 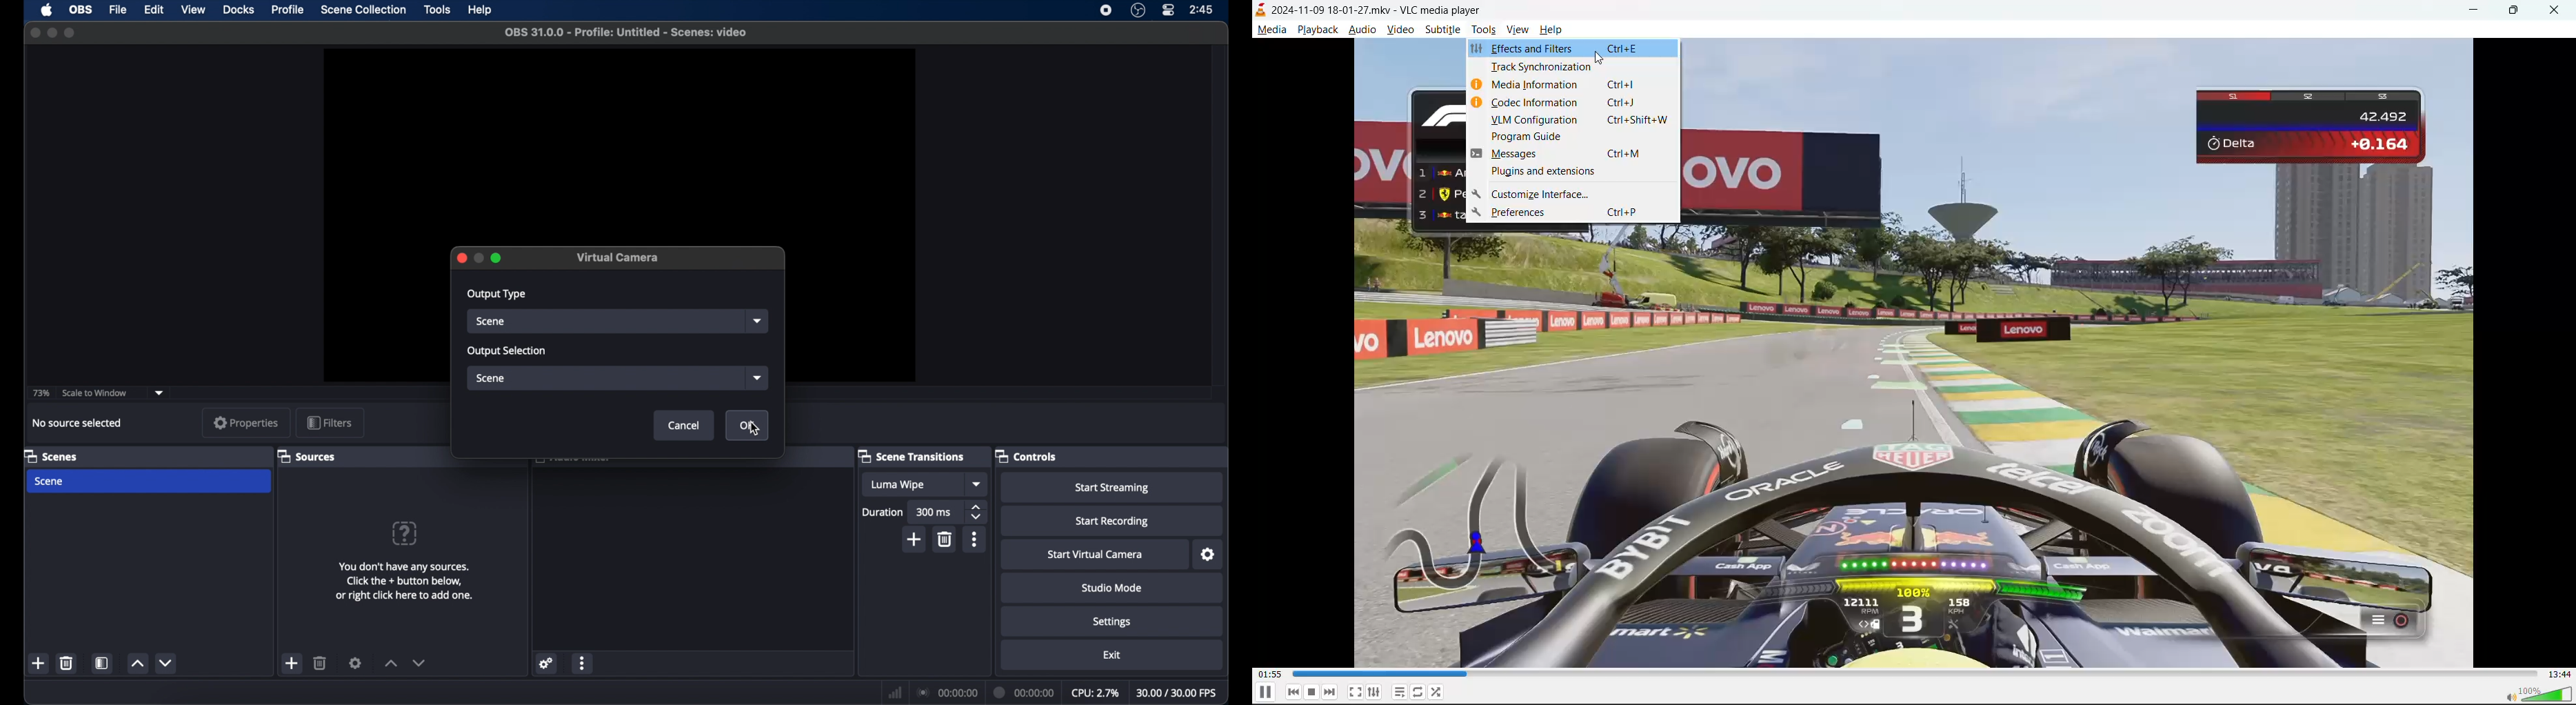 What do you see at coordinates (71, 33) in the screenshot?
I see `maximize` at bounding box center [71, 33].